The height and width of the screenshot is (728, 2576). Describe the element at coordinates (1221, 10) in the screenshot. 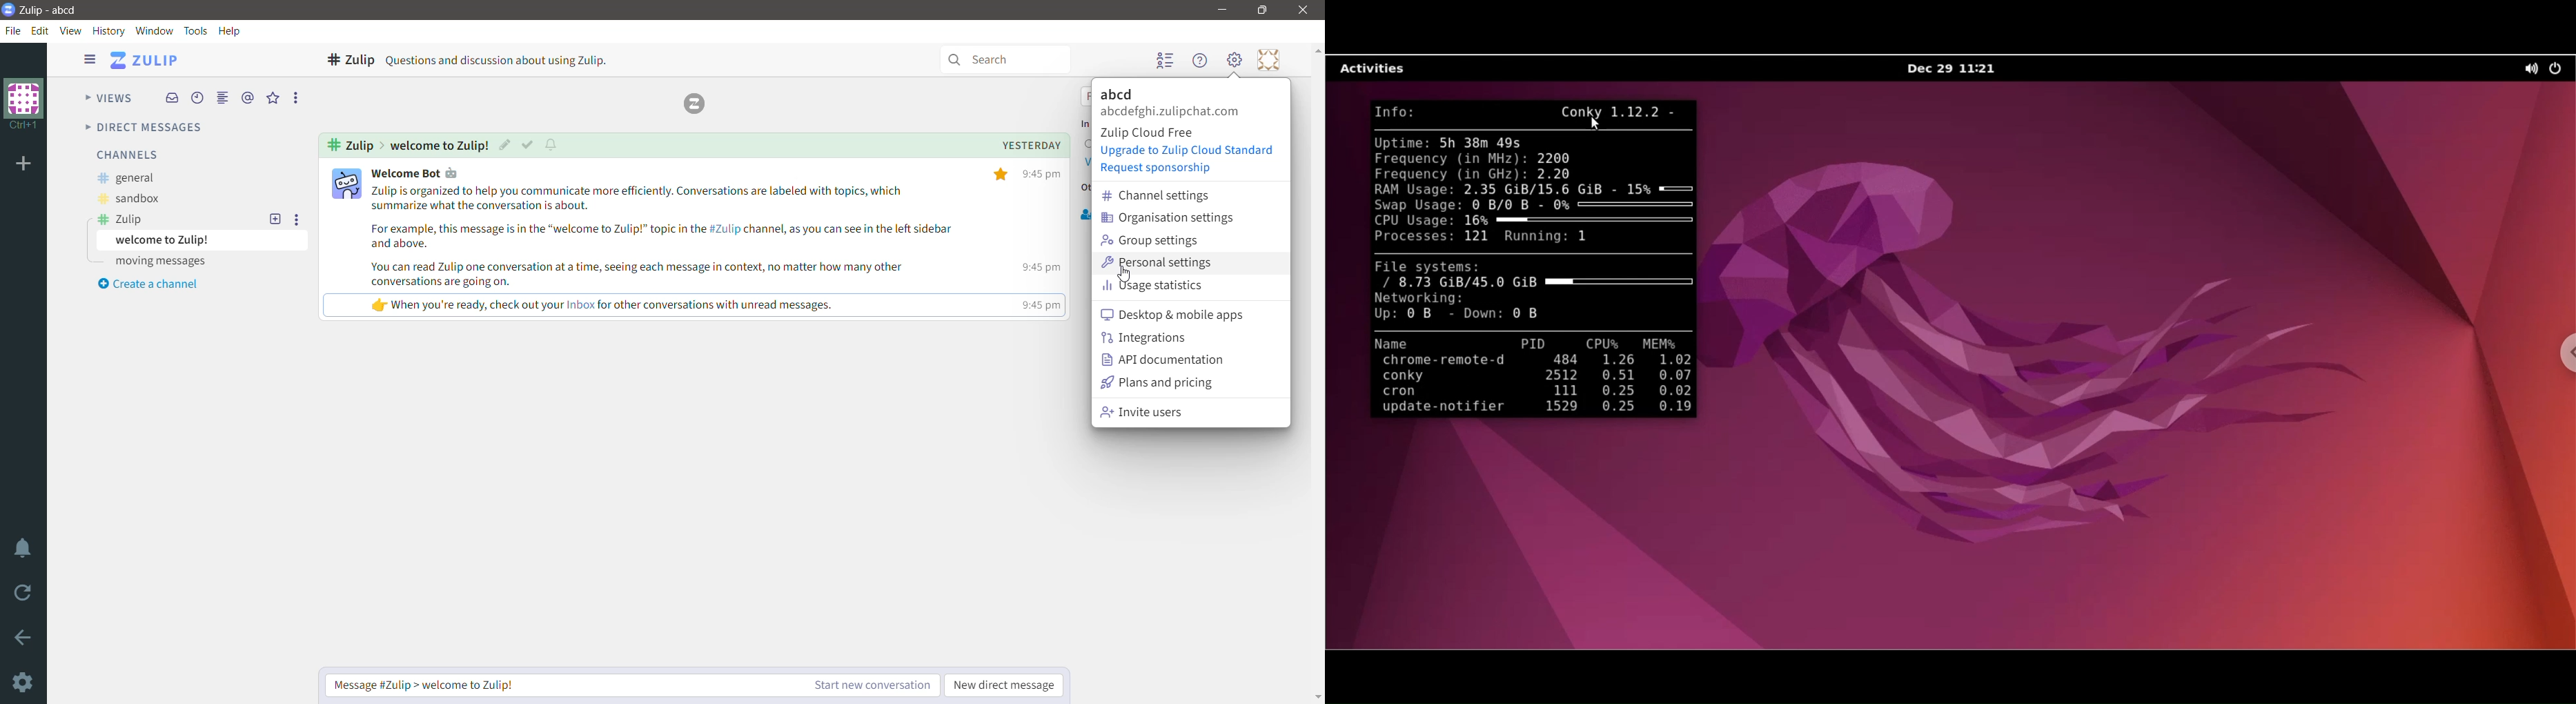

I see `Minimize` at that location.